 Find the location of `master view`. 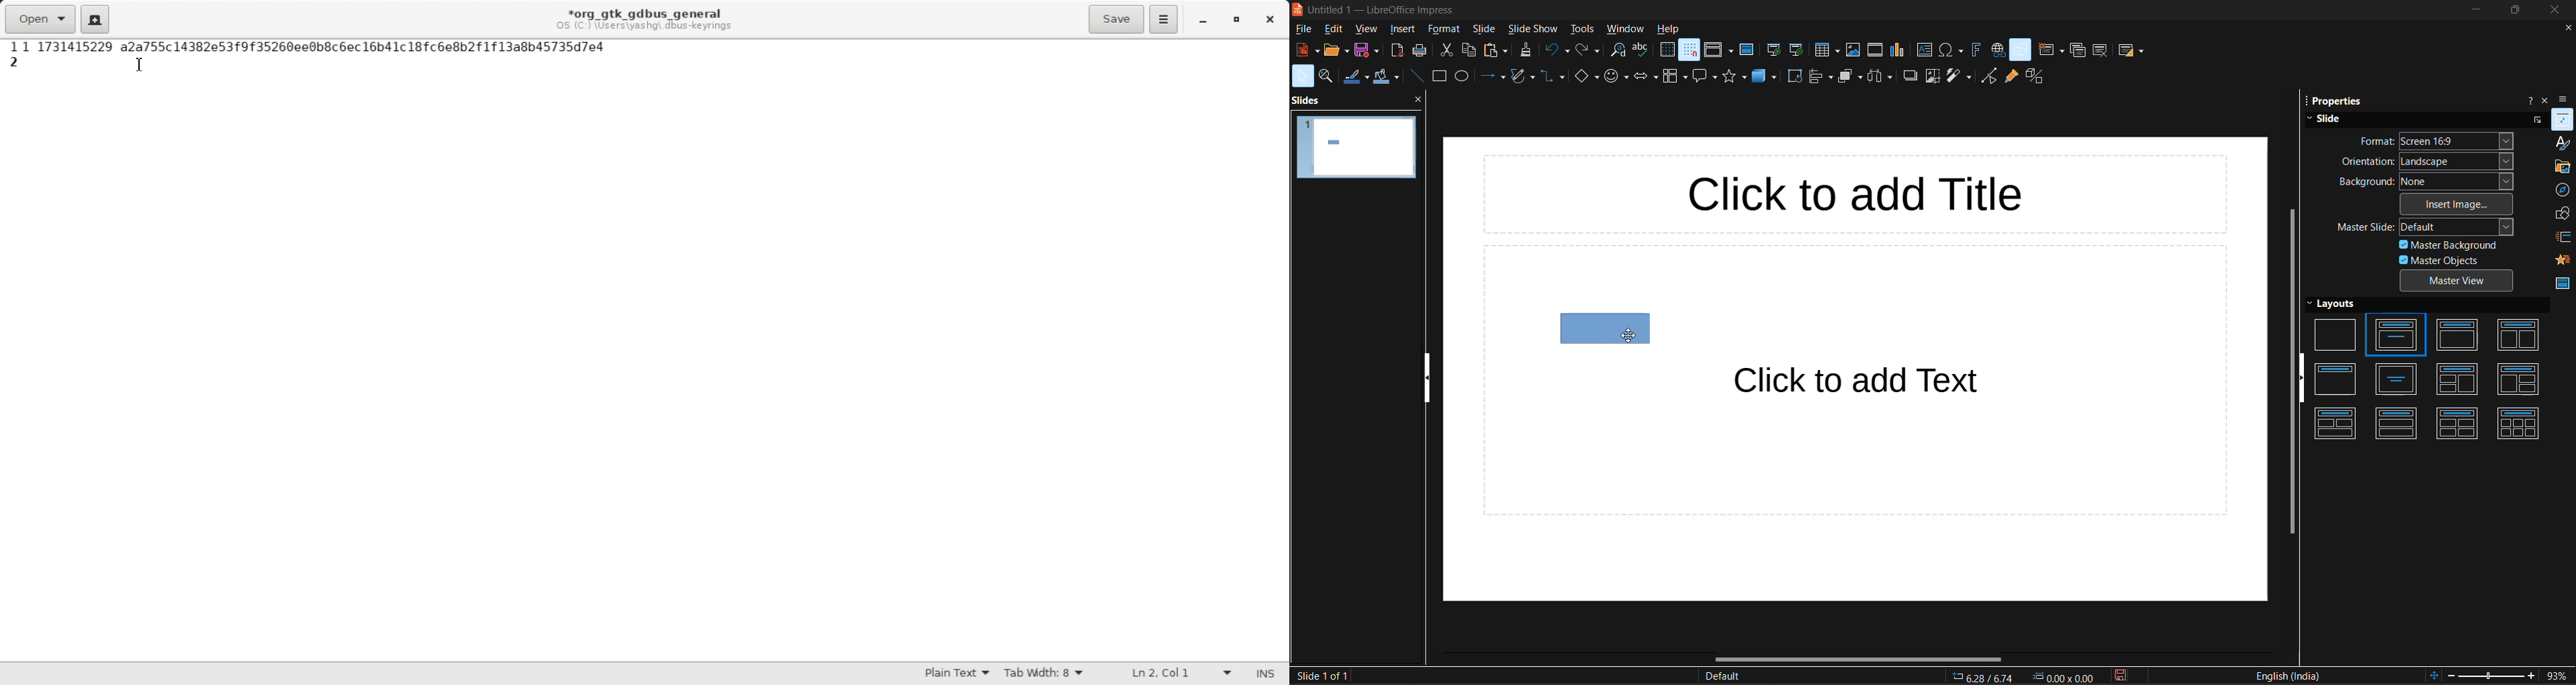

master view is located at coordinates (2458, 280).